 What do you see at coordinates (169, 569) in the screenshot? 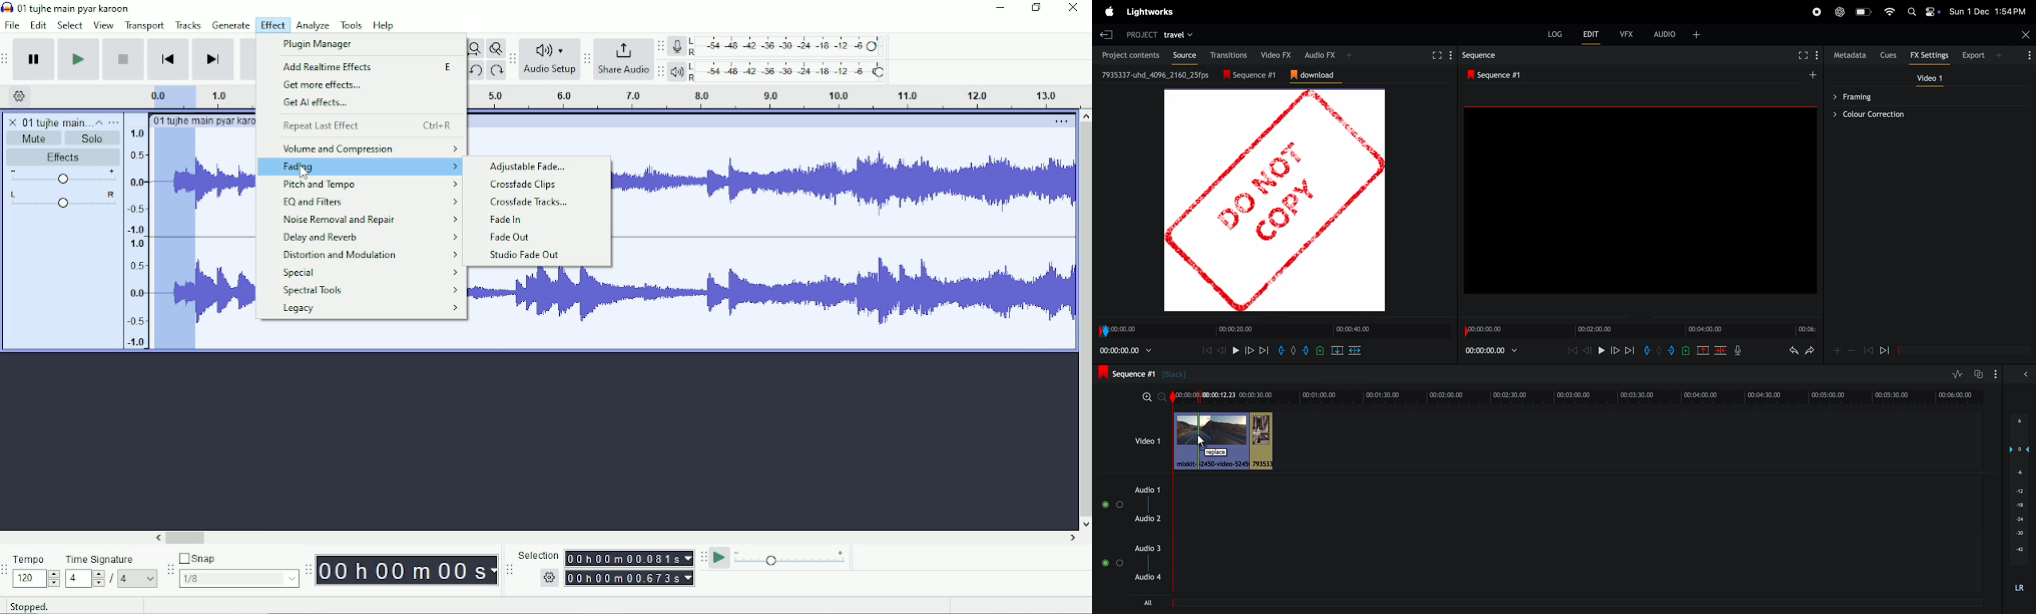
I see `Audacity snapping toolbar` at bounding box center [169, 569].